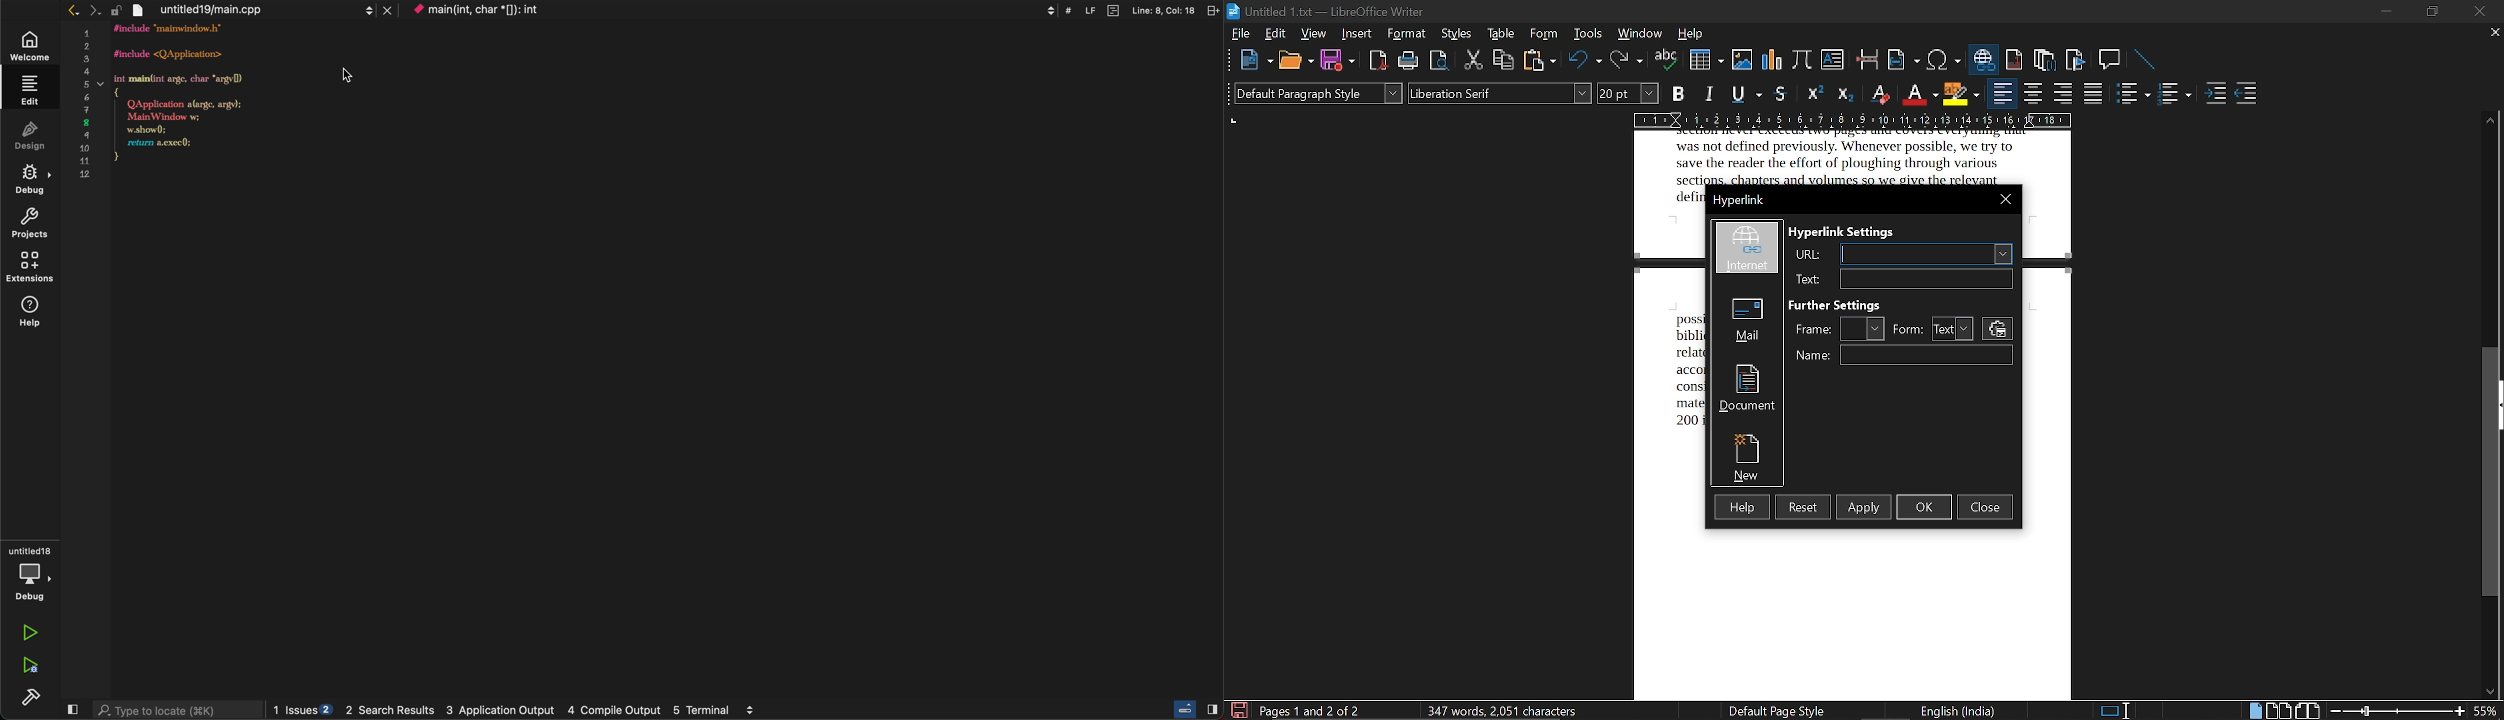 Image resolution: width=2520 pixels, height=728 pixels. What do you see at coordinates (1237, 710) in the screenshot?
I see `save` at bounding box center [1237, 710].